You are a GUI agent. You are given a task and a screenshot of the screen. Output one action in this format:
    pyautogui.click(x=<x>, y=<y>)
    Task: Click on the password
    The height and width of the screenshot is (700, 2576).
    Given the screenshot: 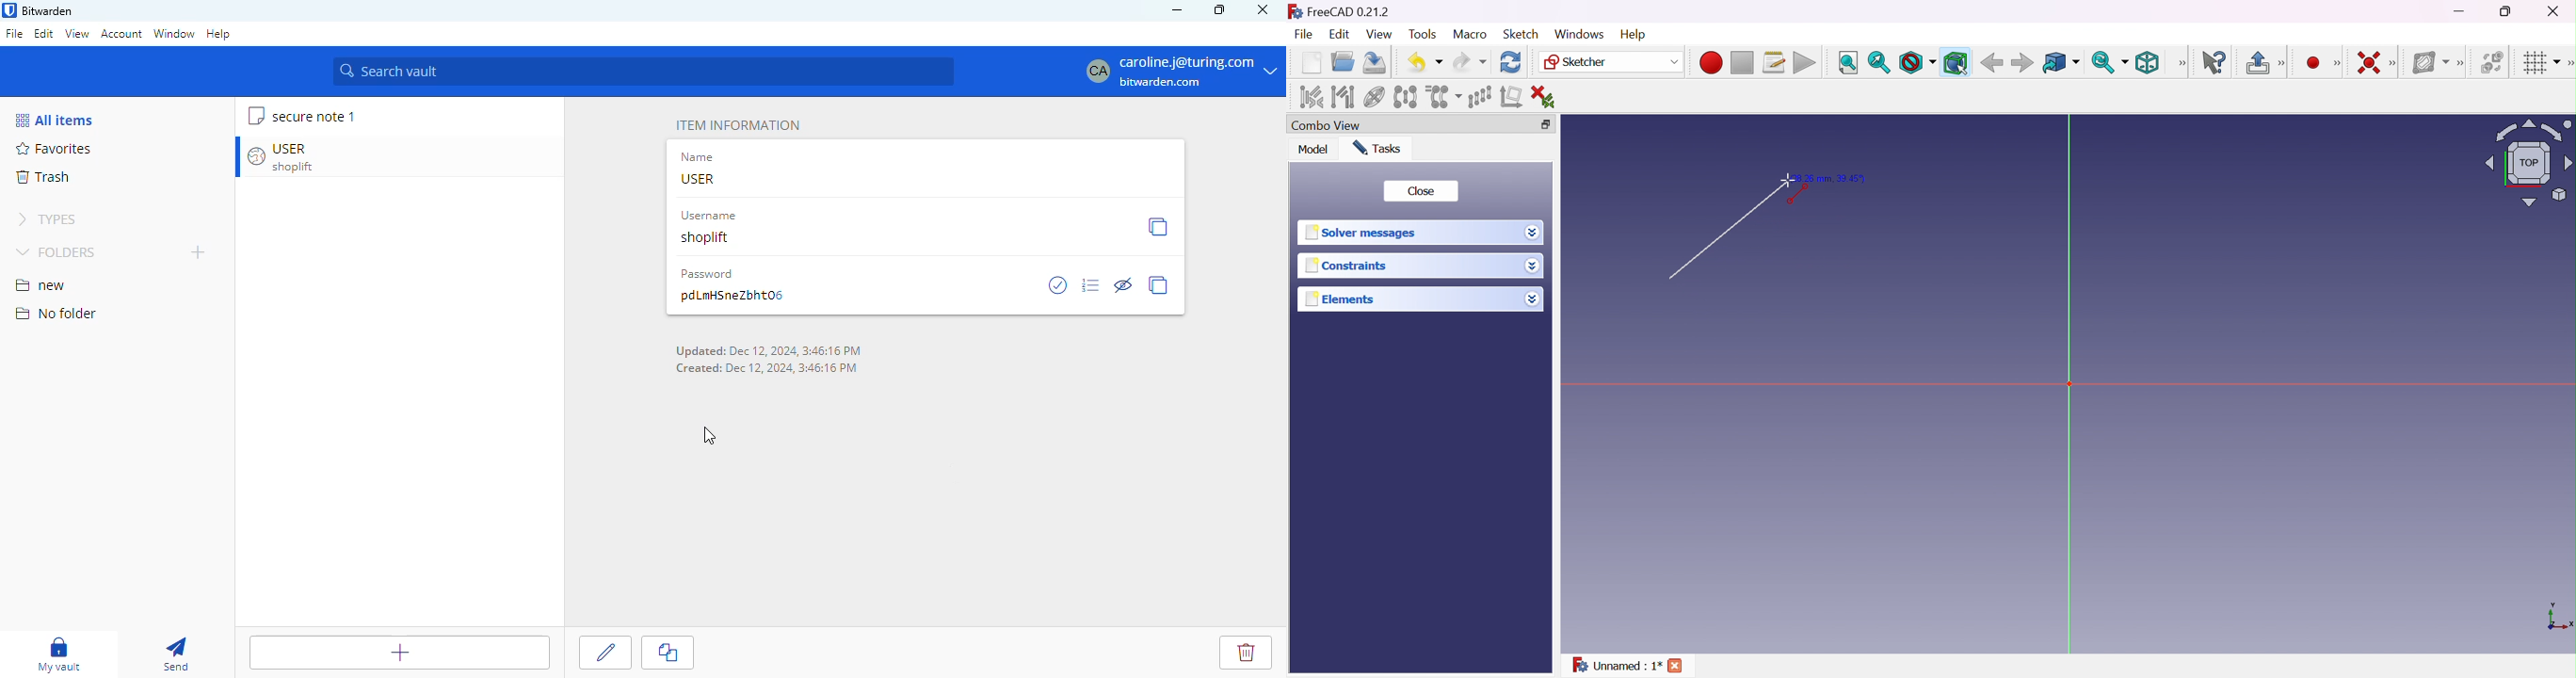 What is the action you would take?
    pyautogui.click(x=707, y=275)
    